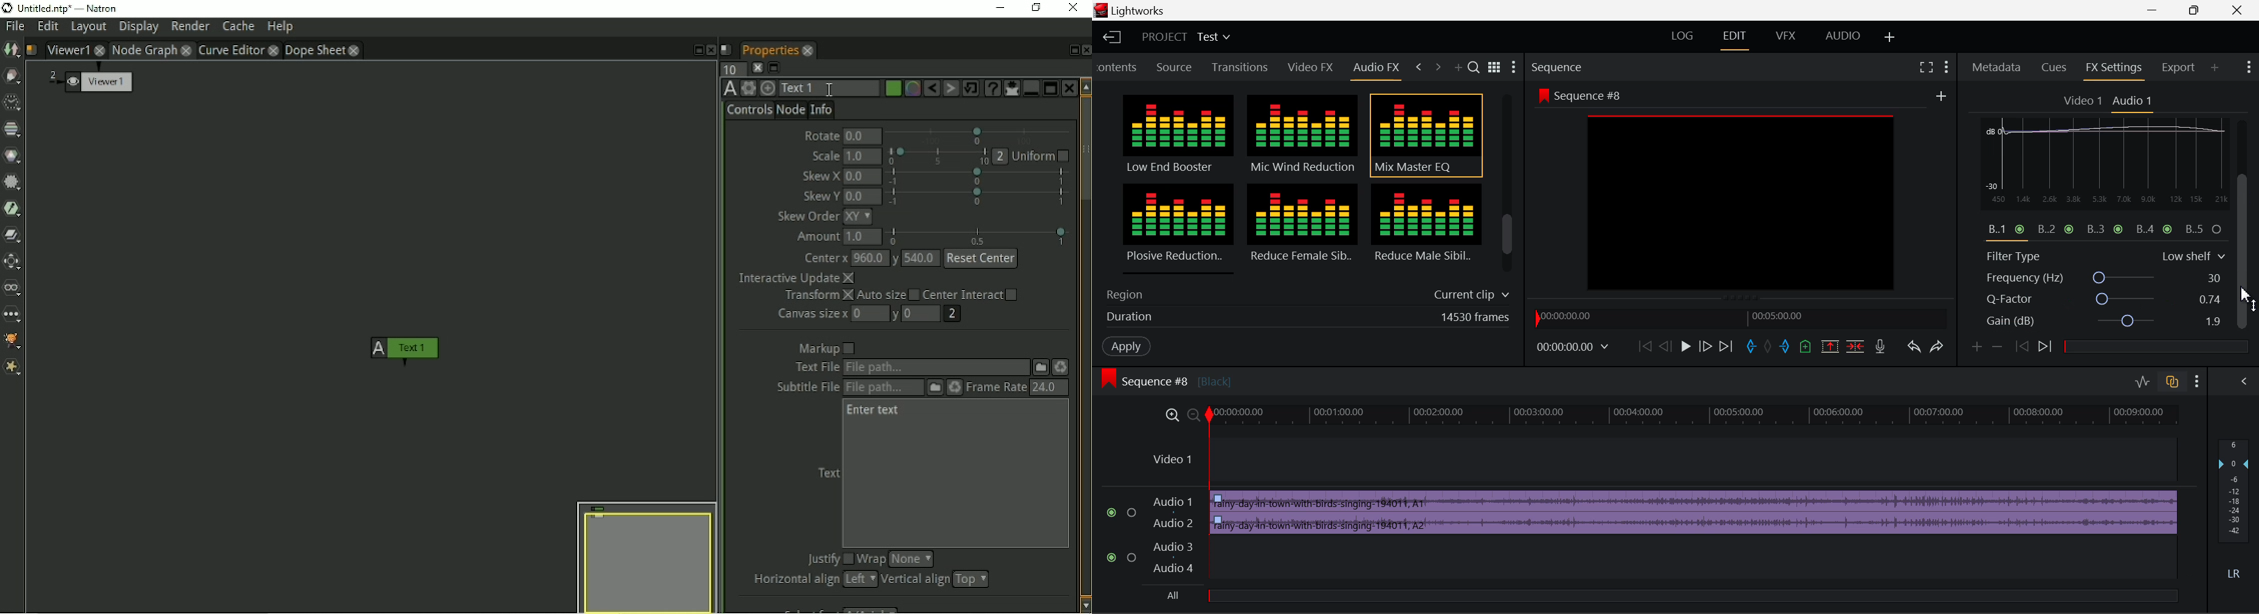  I want to click on Redo, so click(1941, 350).